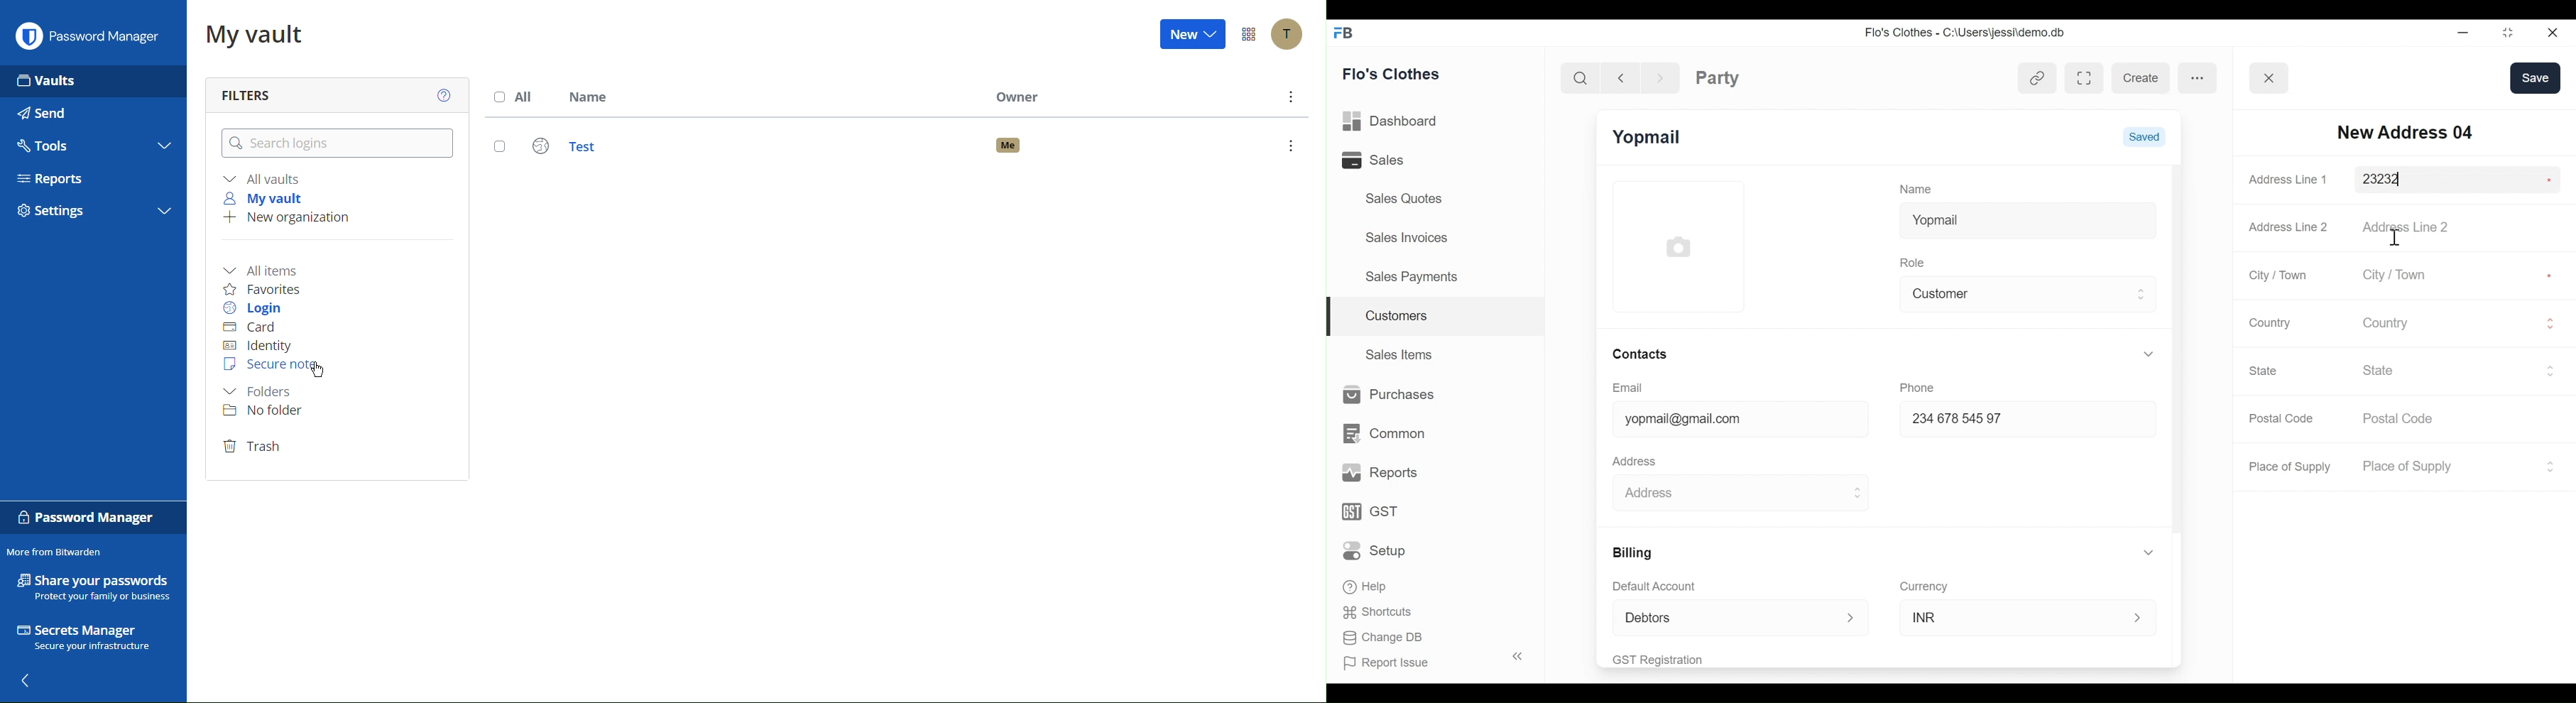 This screenshot has height=728, width=2576. Describe the element at coordinates (2461, 32) in the screenshot. I see `minimize` at that location.